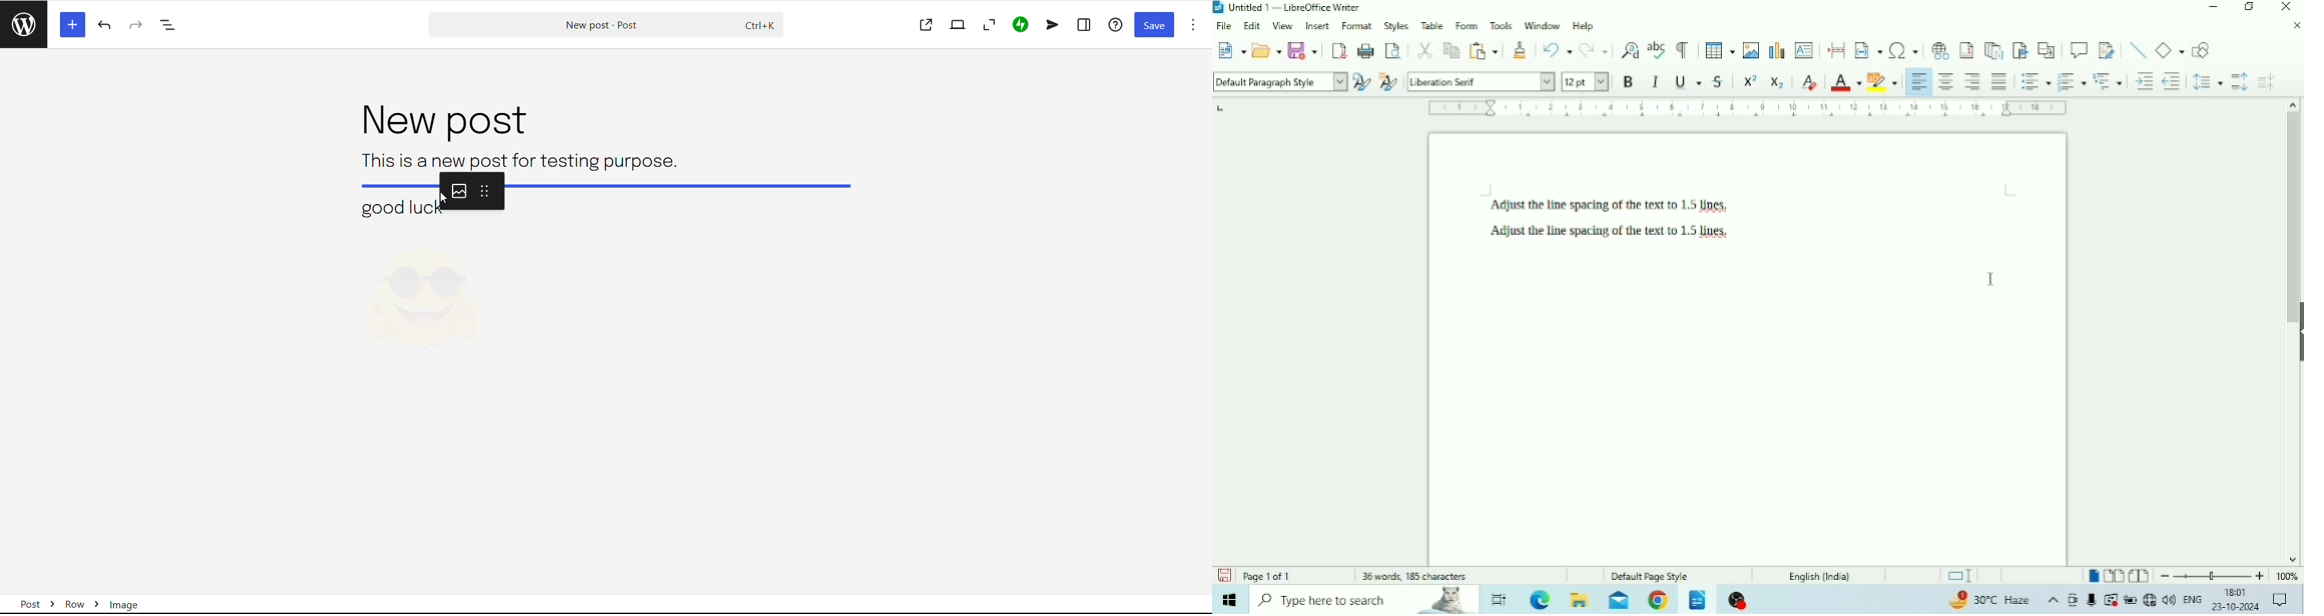  I want to click on Toggle Formatting Marks, so click(1684, 50).